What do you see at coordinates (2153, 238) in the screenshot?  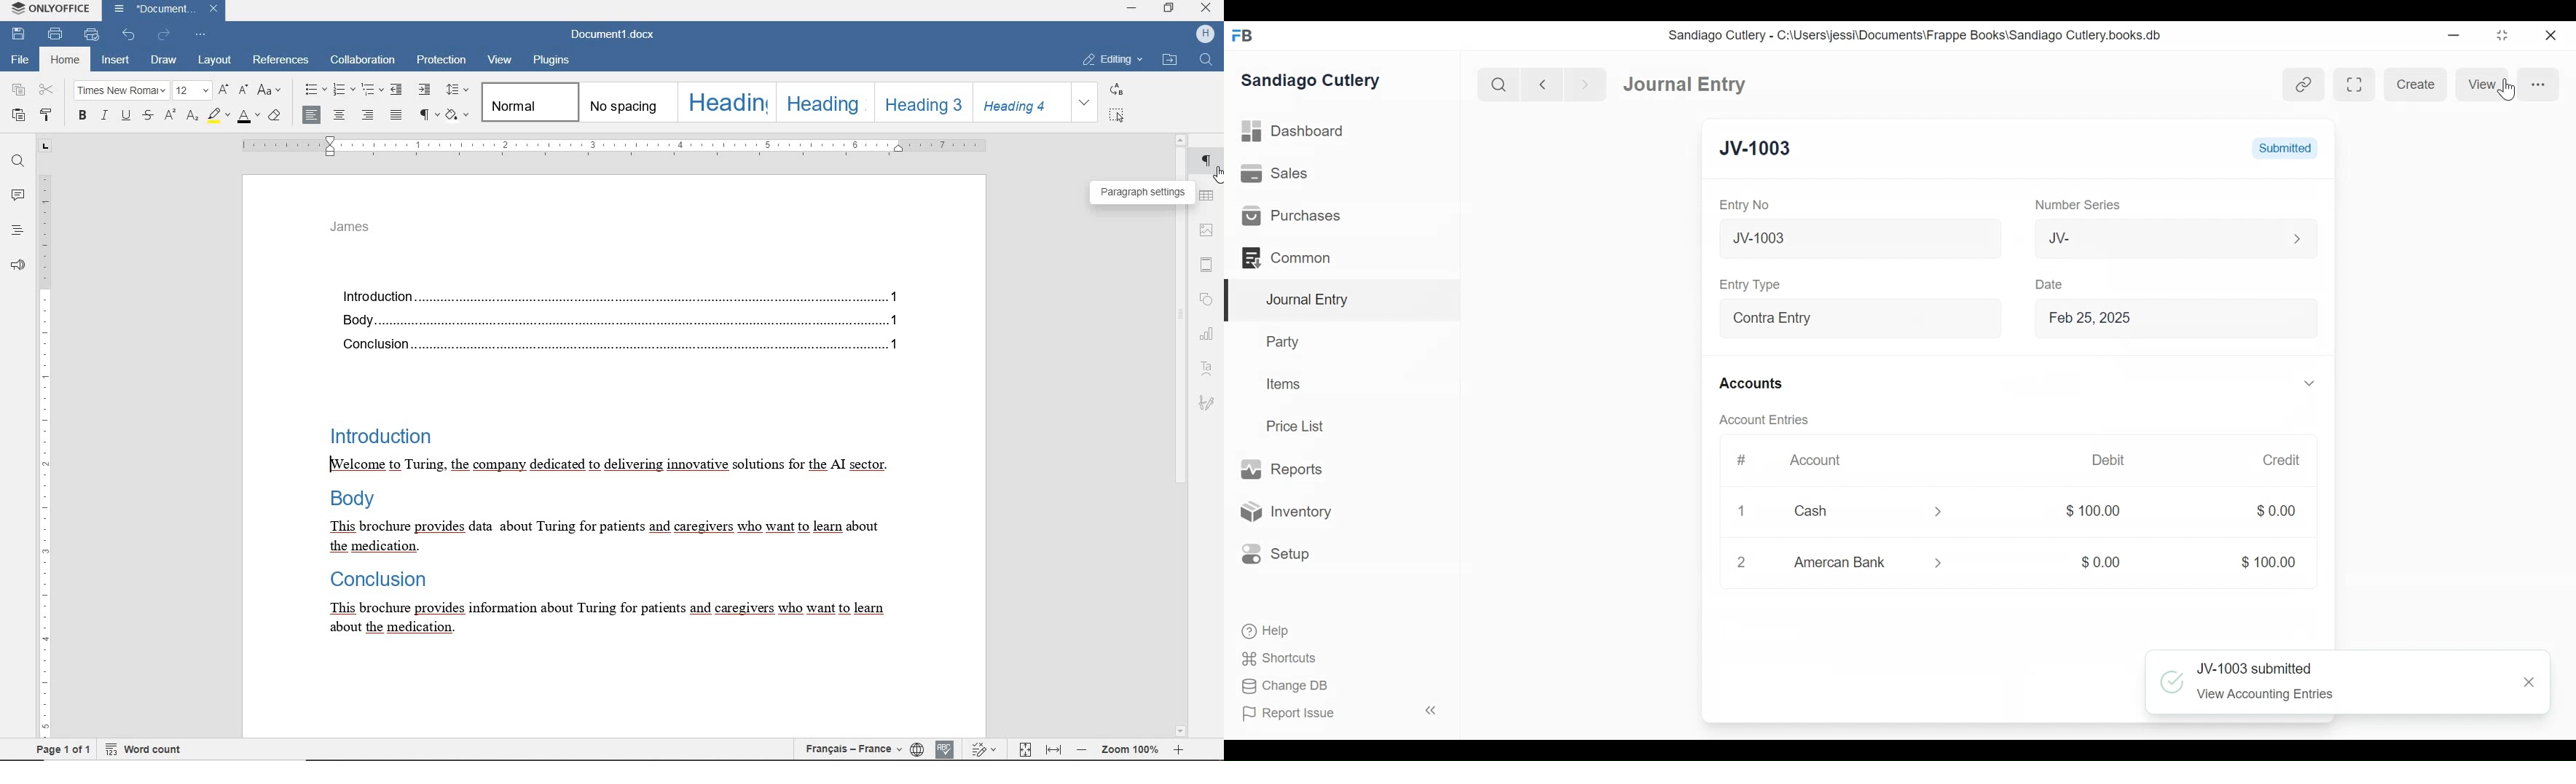 I see `JV-` at bounding box center [2153, 238].